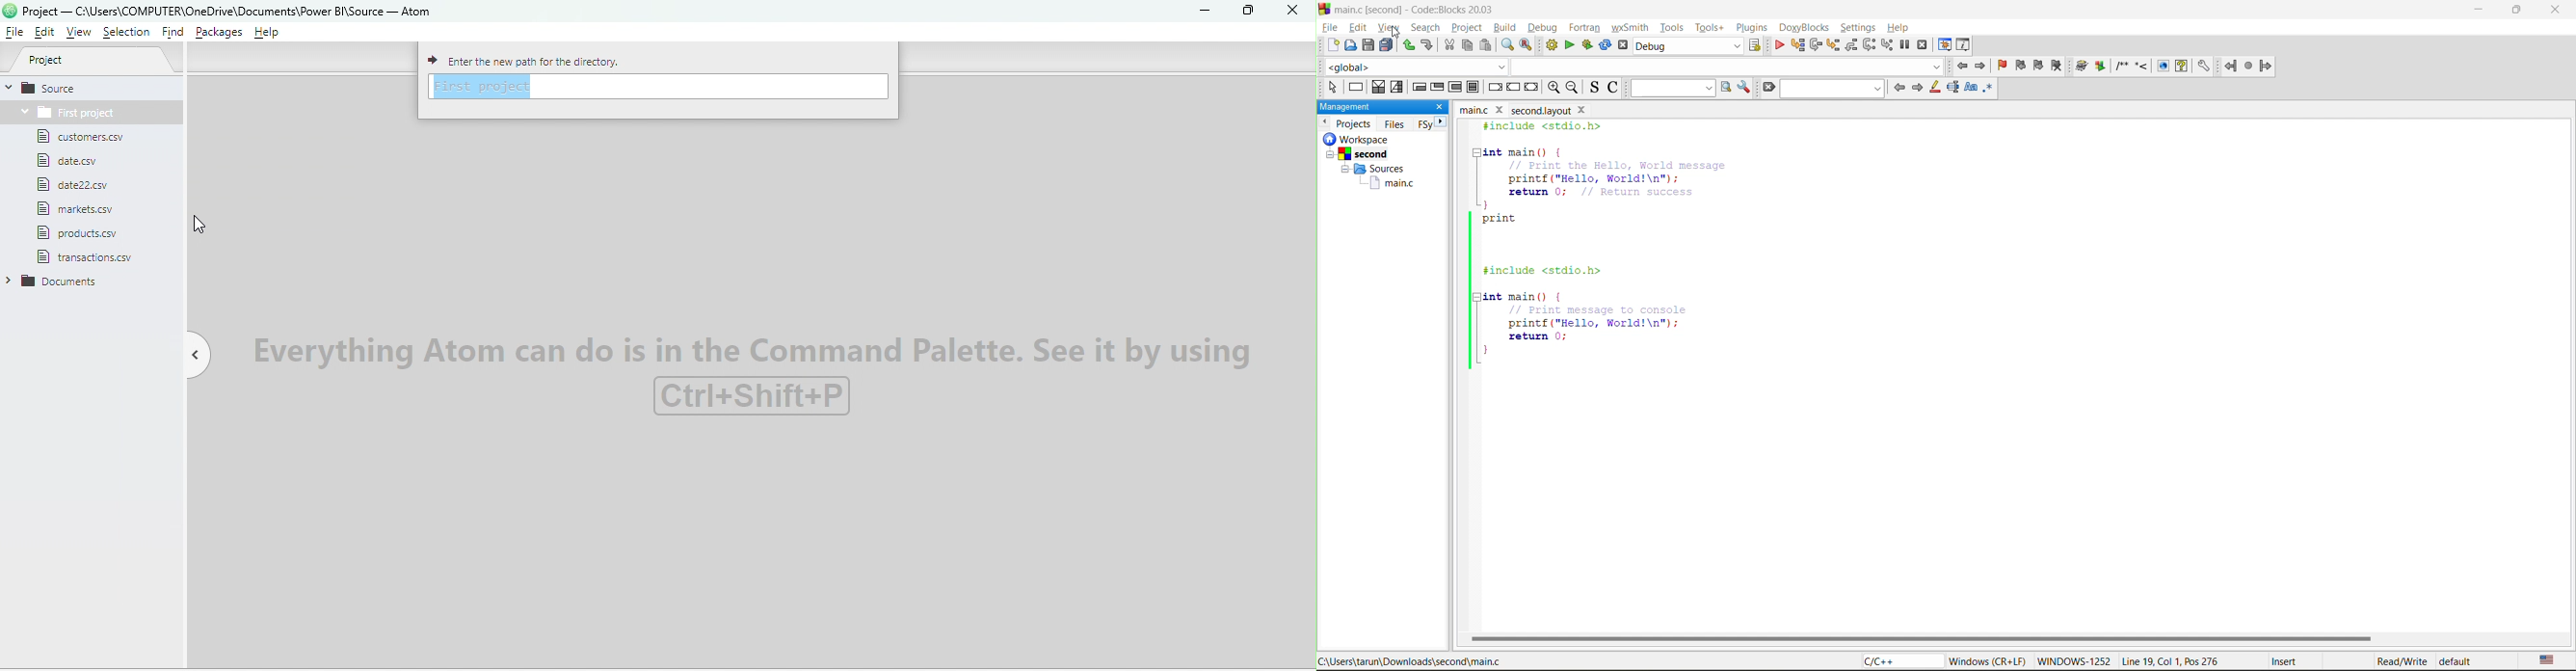 The width and height of the screenshot is (2576, 672). Describe the element at coordinates (1467, 47) in the screenshot. I see `copy` at that location.